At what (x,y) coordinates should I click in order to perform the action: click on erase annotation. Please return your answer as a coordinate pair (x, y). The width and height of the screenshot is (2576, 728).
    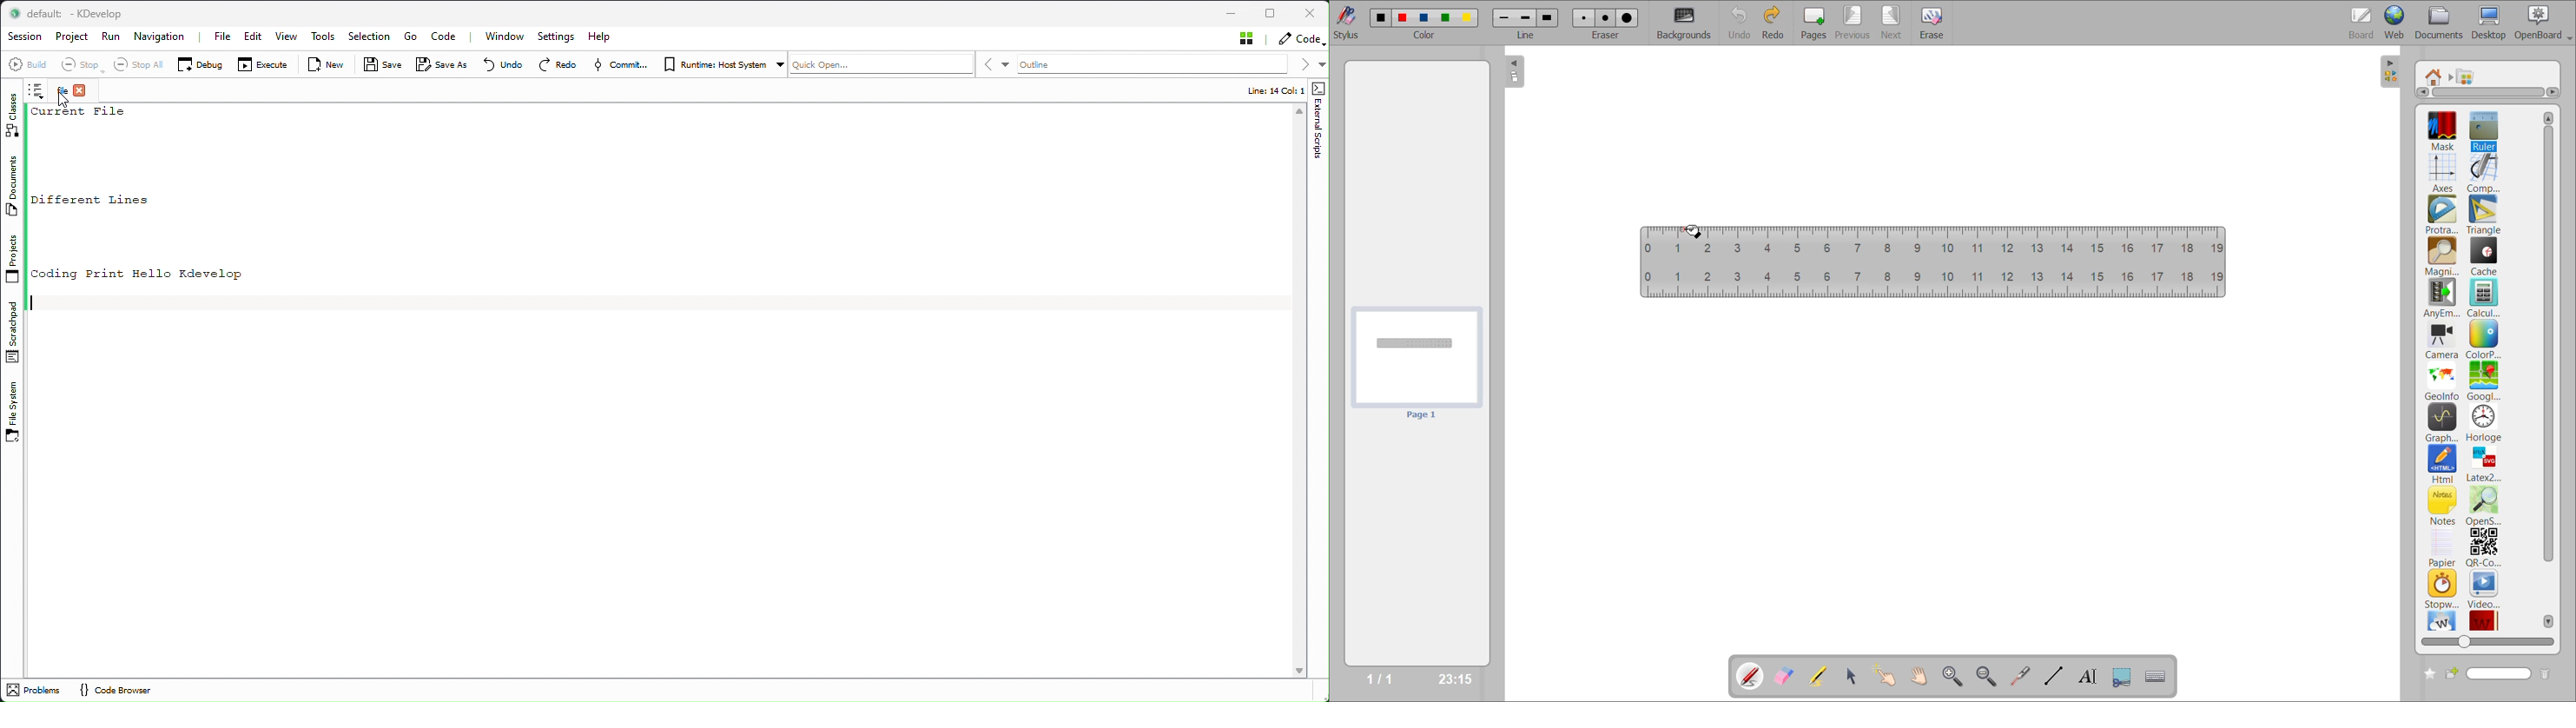
    Looking at the image, I should click on (1786, 676).